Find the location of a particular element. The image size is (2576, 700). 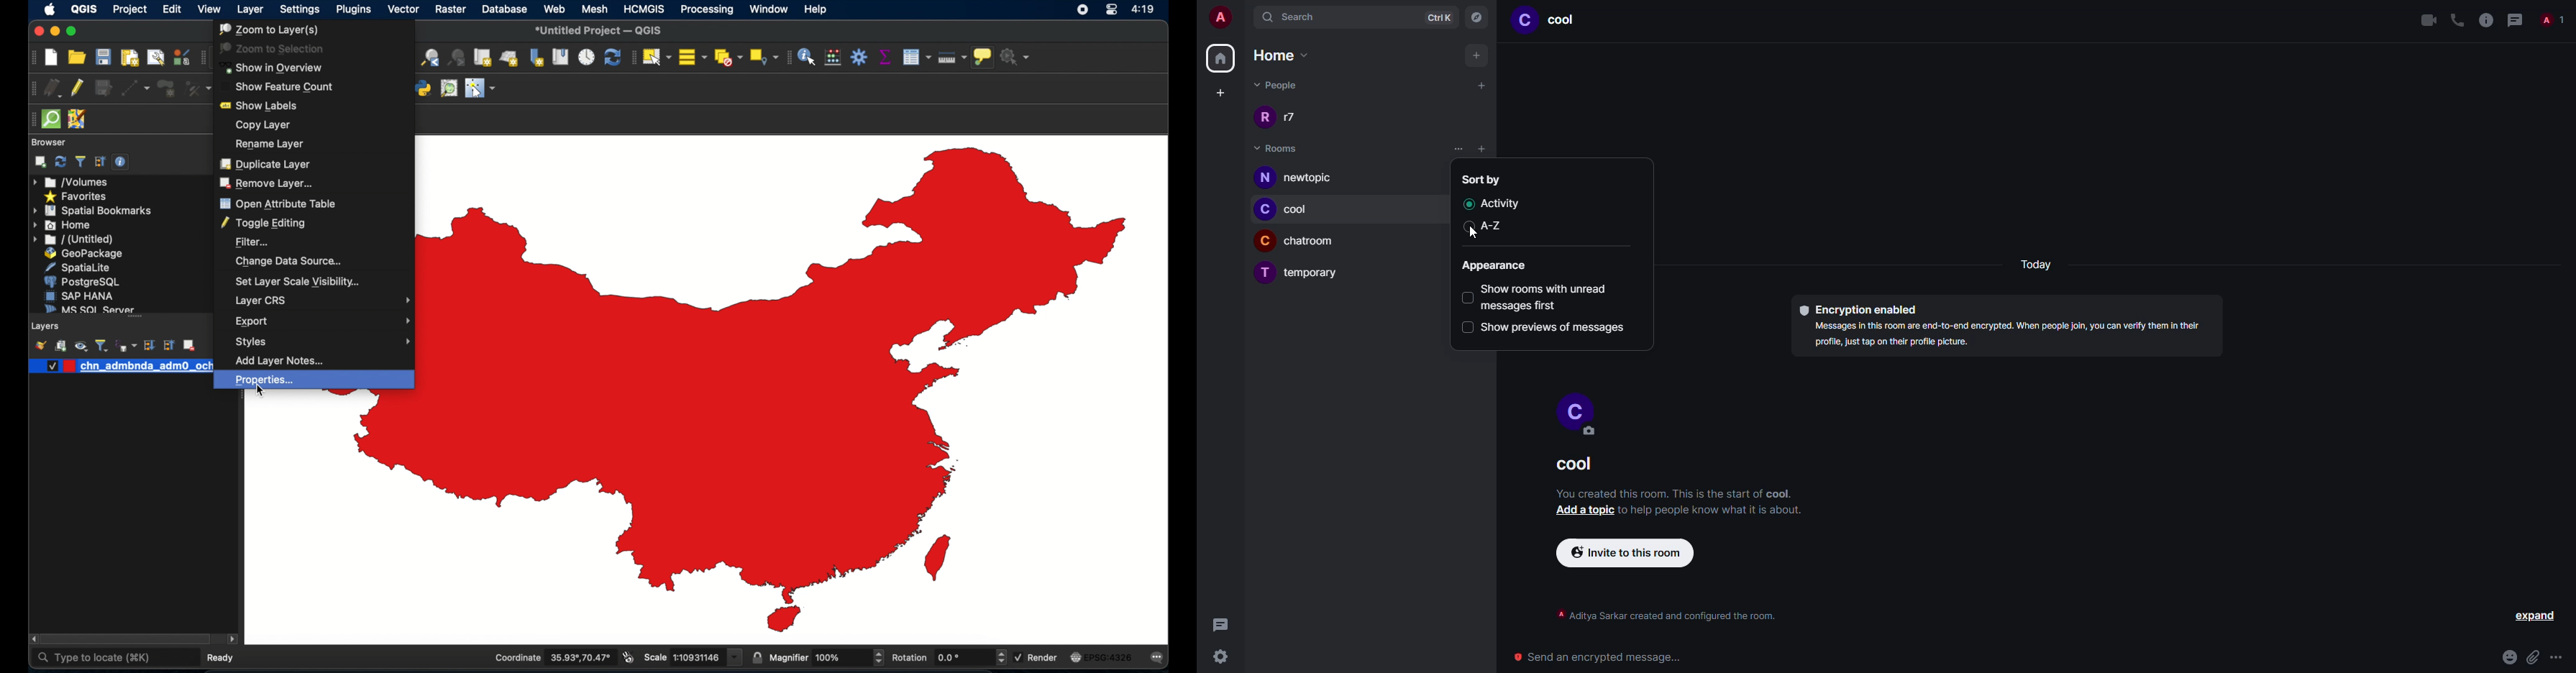

voice call is located at coordinates (2457, 19).